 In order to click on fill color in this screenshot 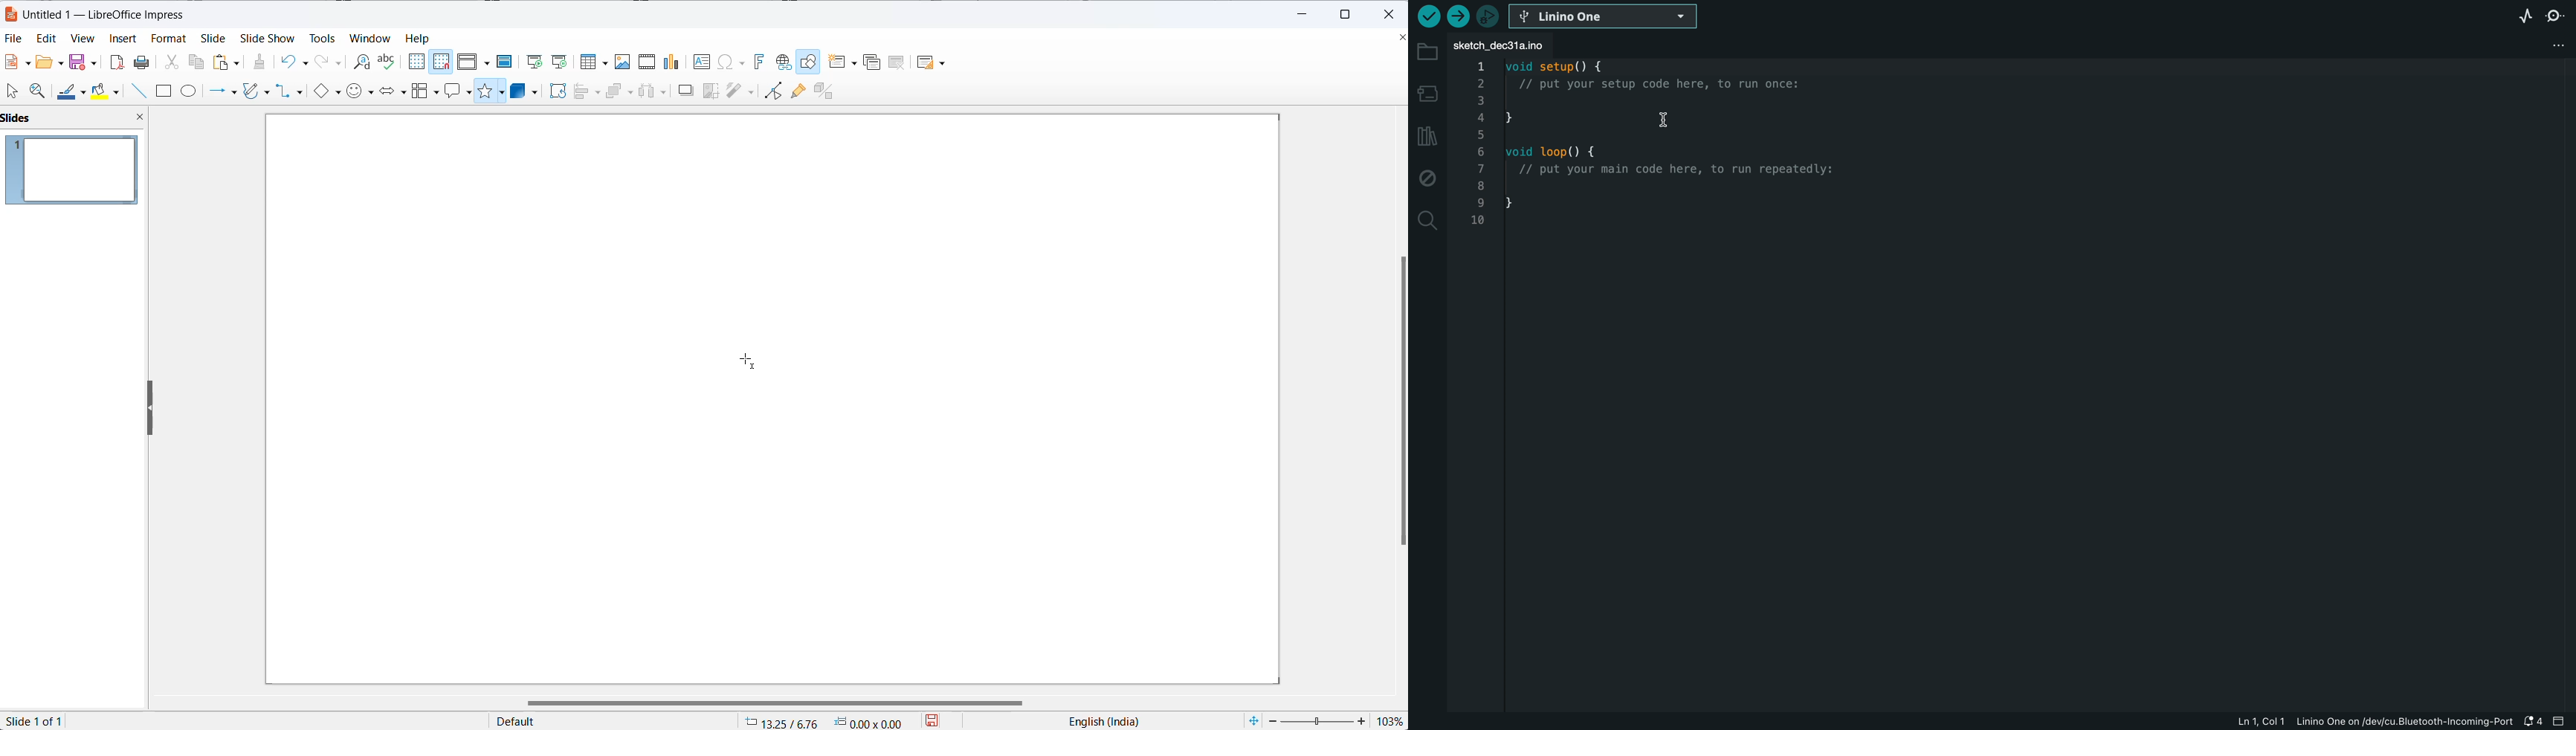, I will do `click(109, 91)`.